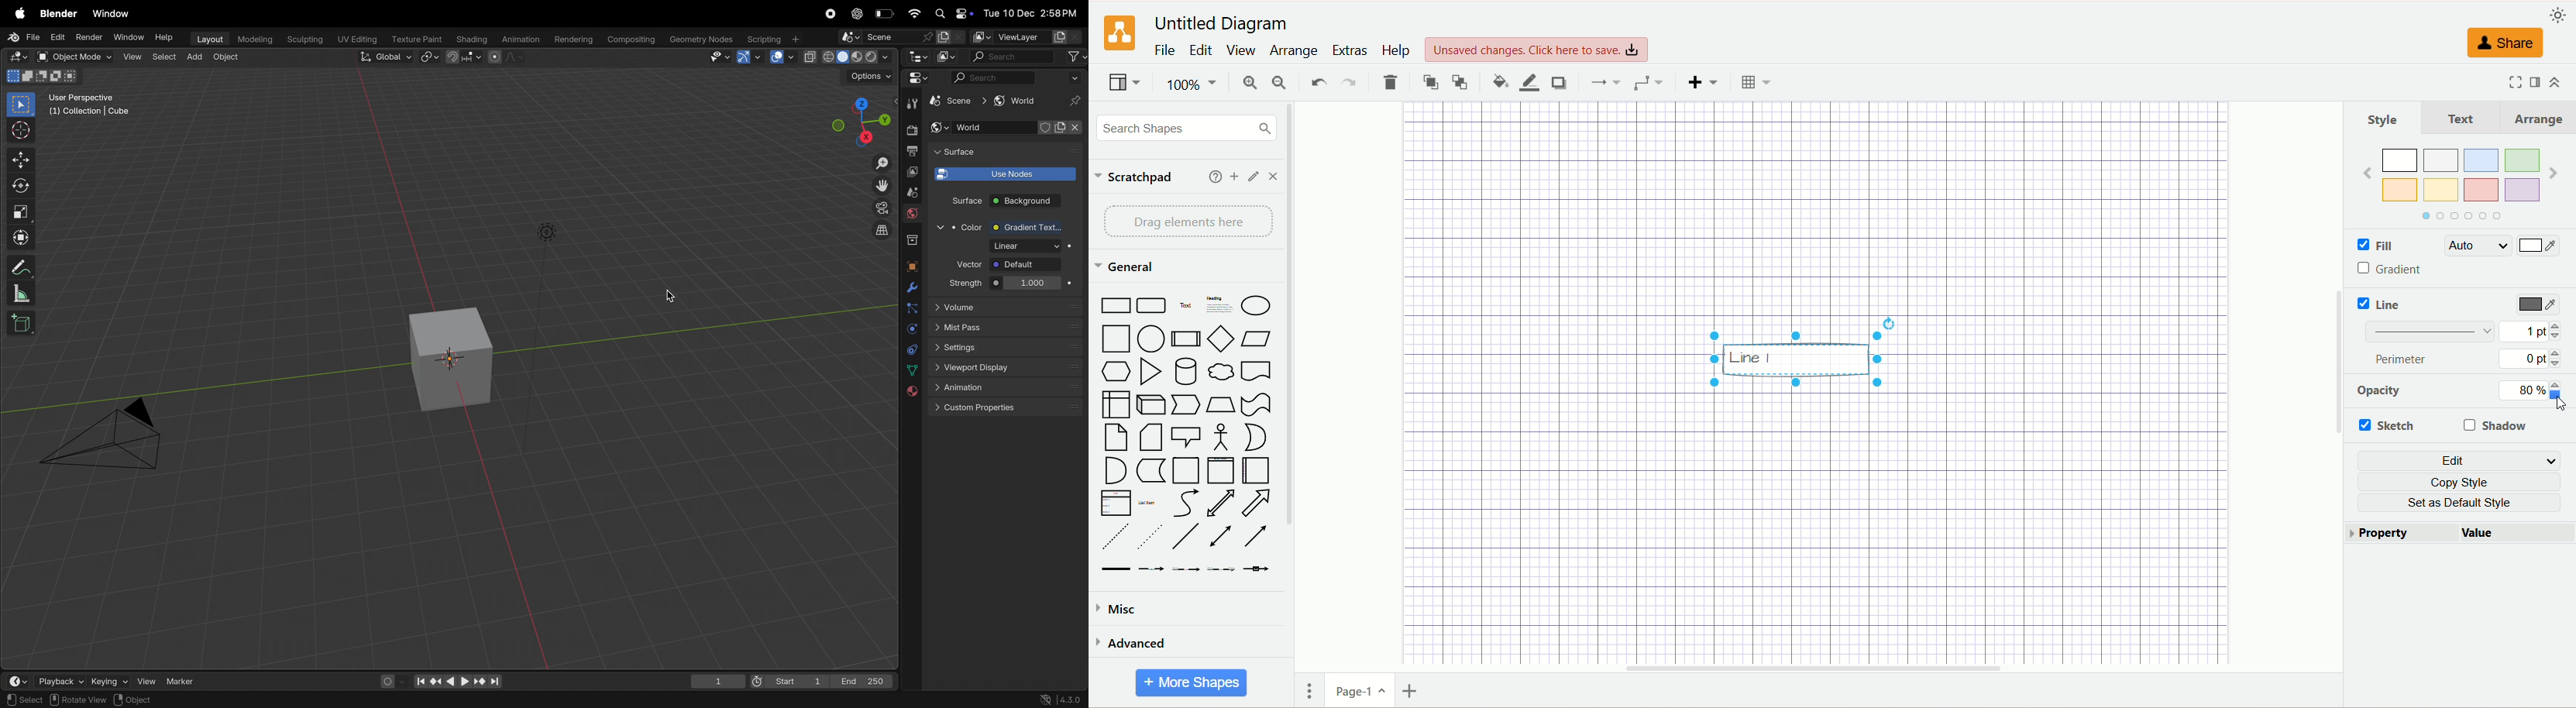  Describe the element at coordinates (88, 39) in the screenshot. I see `Render` at that location.